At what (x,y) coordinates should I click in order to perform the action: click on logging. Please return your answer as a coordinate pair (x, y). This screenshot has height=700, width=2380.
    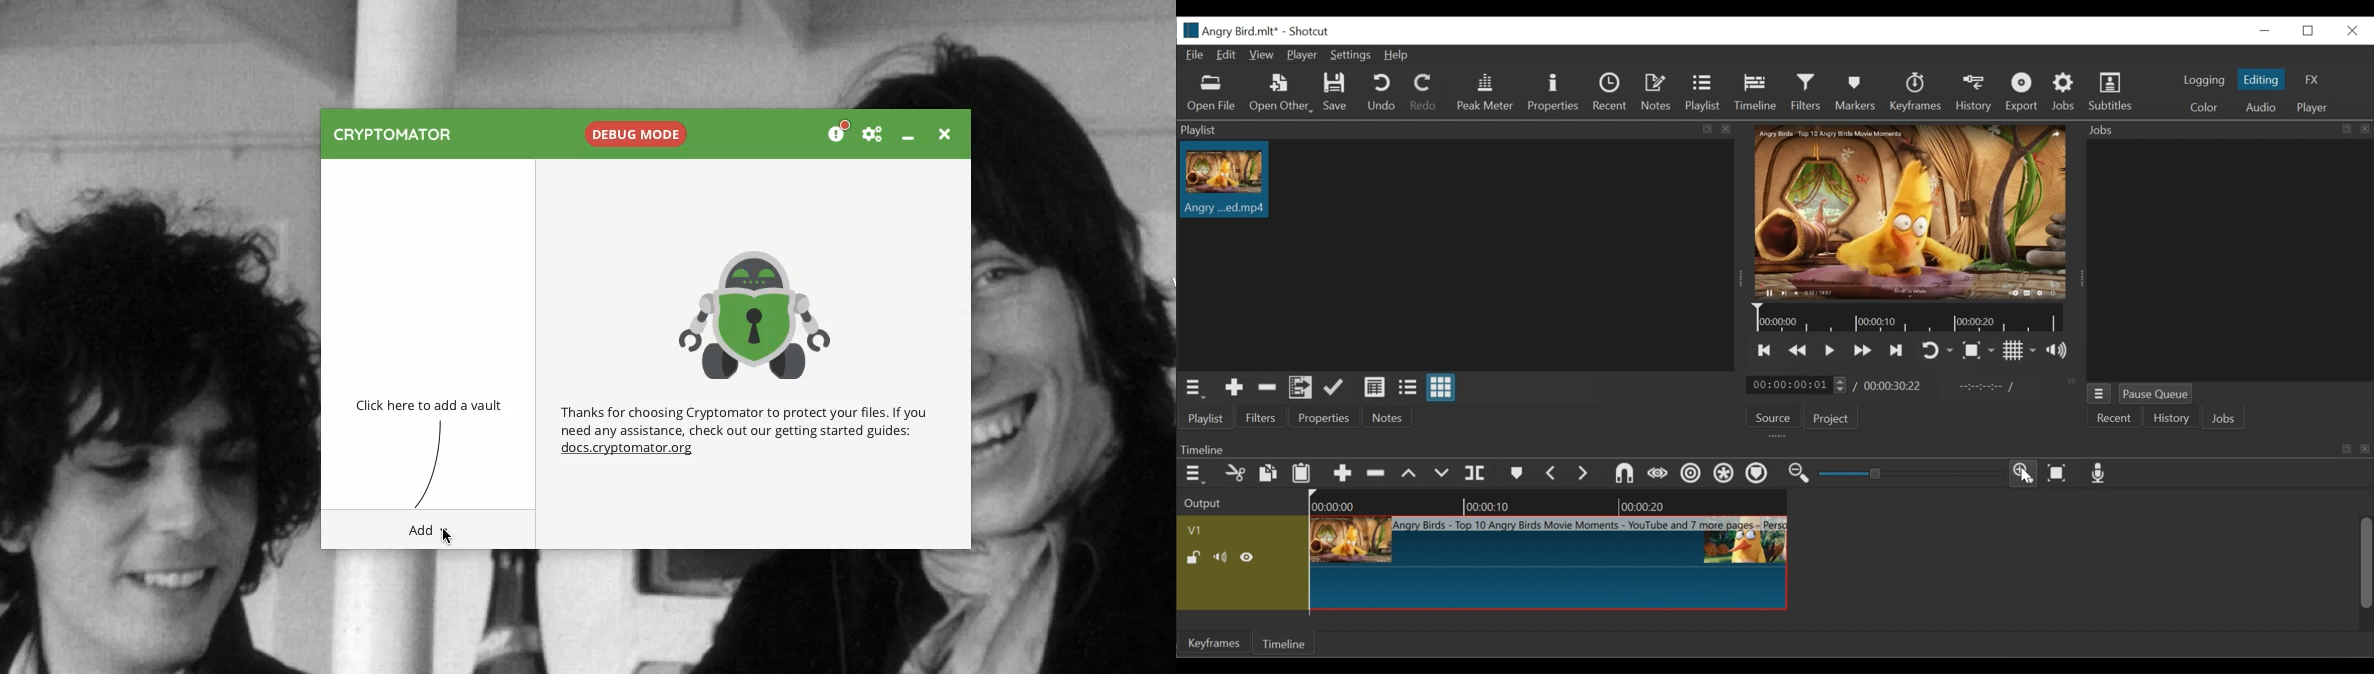
    Looking at the image, I should click on (2203, 81).